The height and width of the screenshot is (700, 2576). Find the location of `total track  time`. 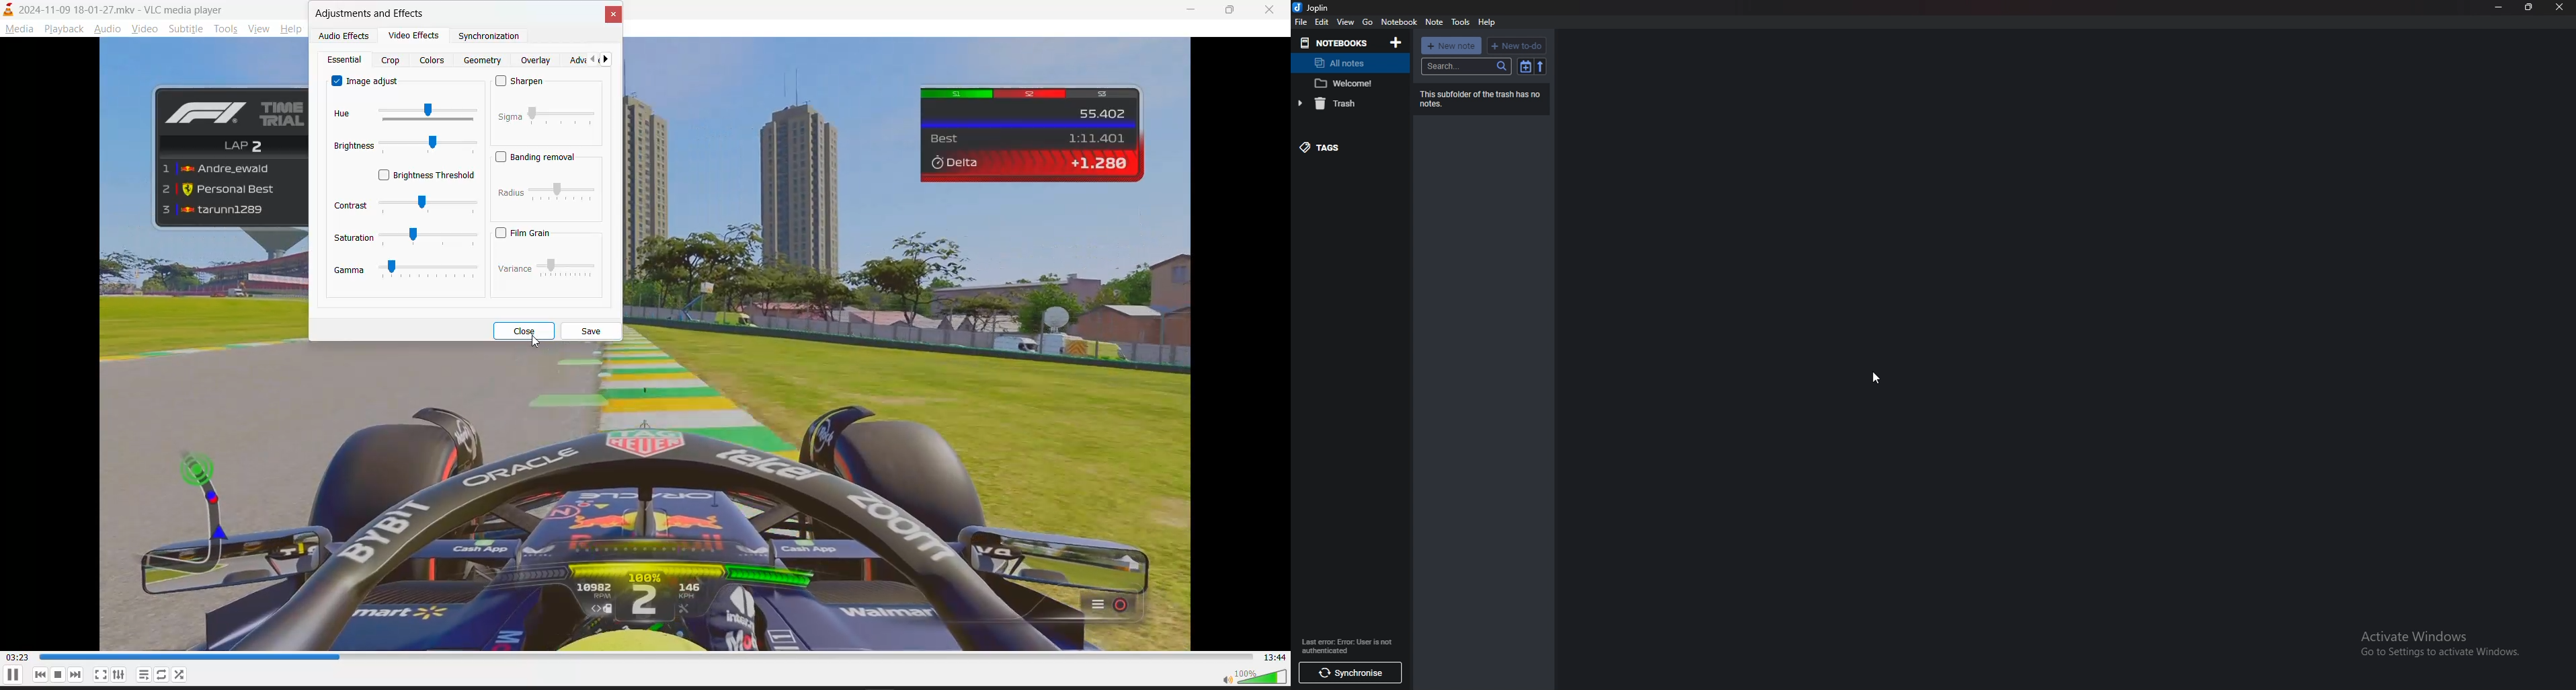

total track  time is located at coordinates (1275, 657).